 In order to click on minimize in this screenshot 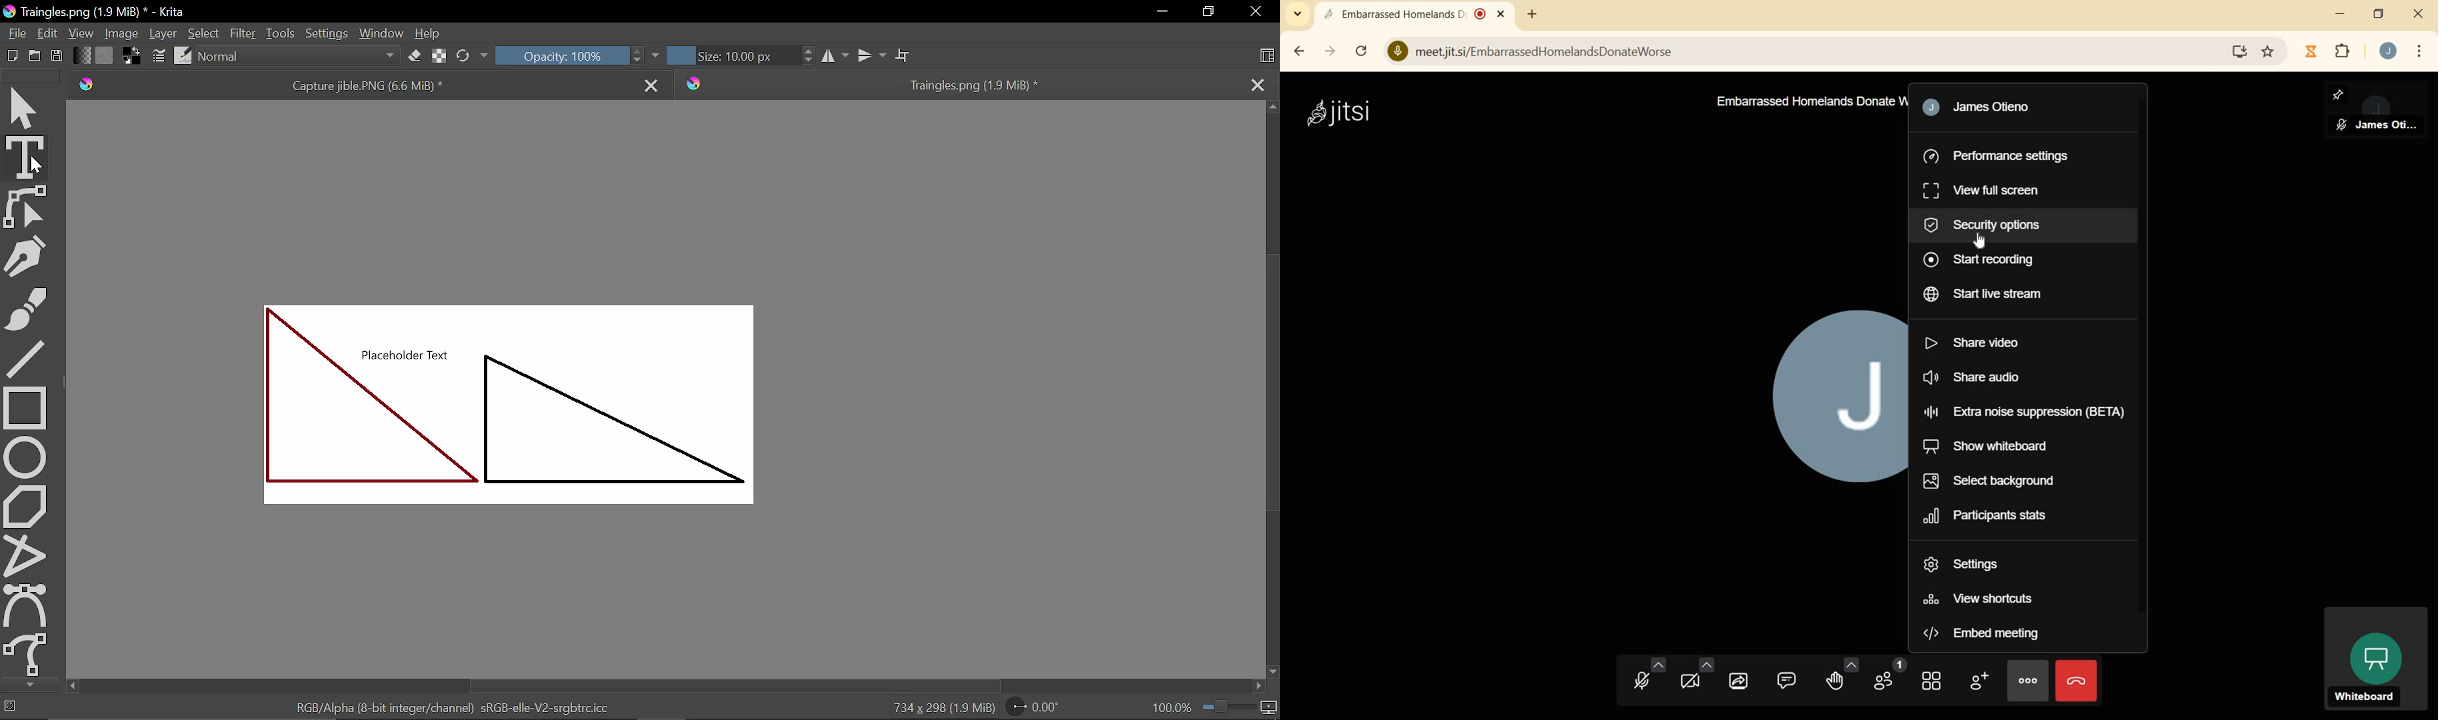, I will do `click(2339, 14)`.